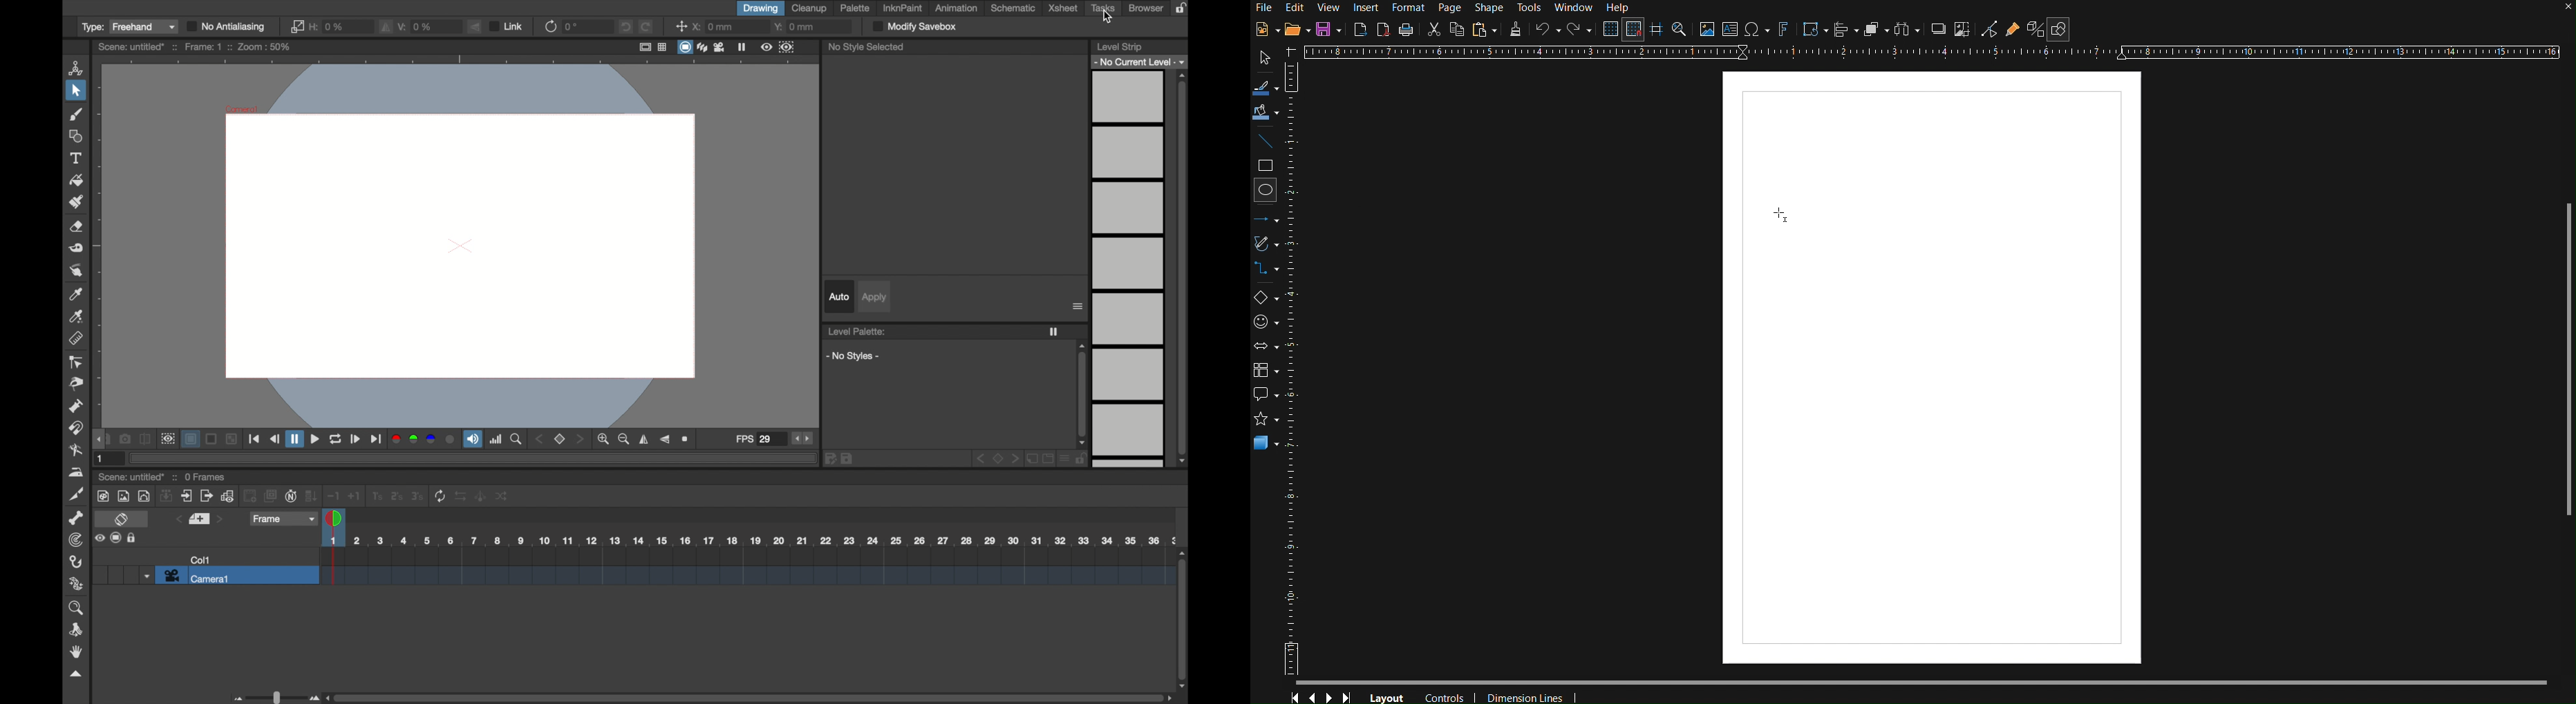 The image size is (2576, 728). What do you see at coordinates (1452, 8) in the screenshot?
I see `Page` at bounding box center [1452, 8].